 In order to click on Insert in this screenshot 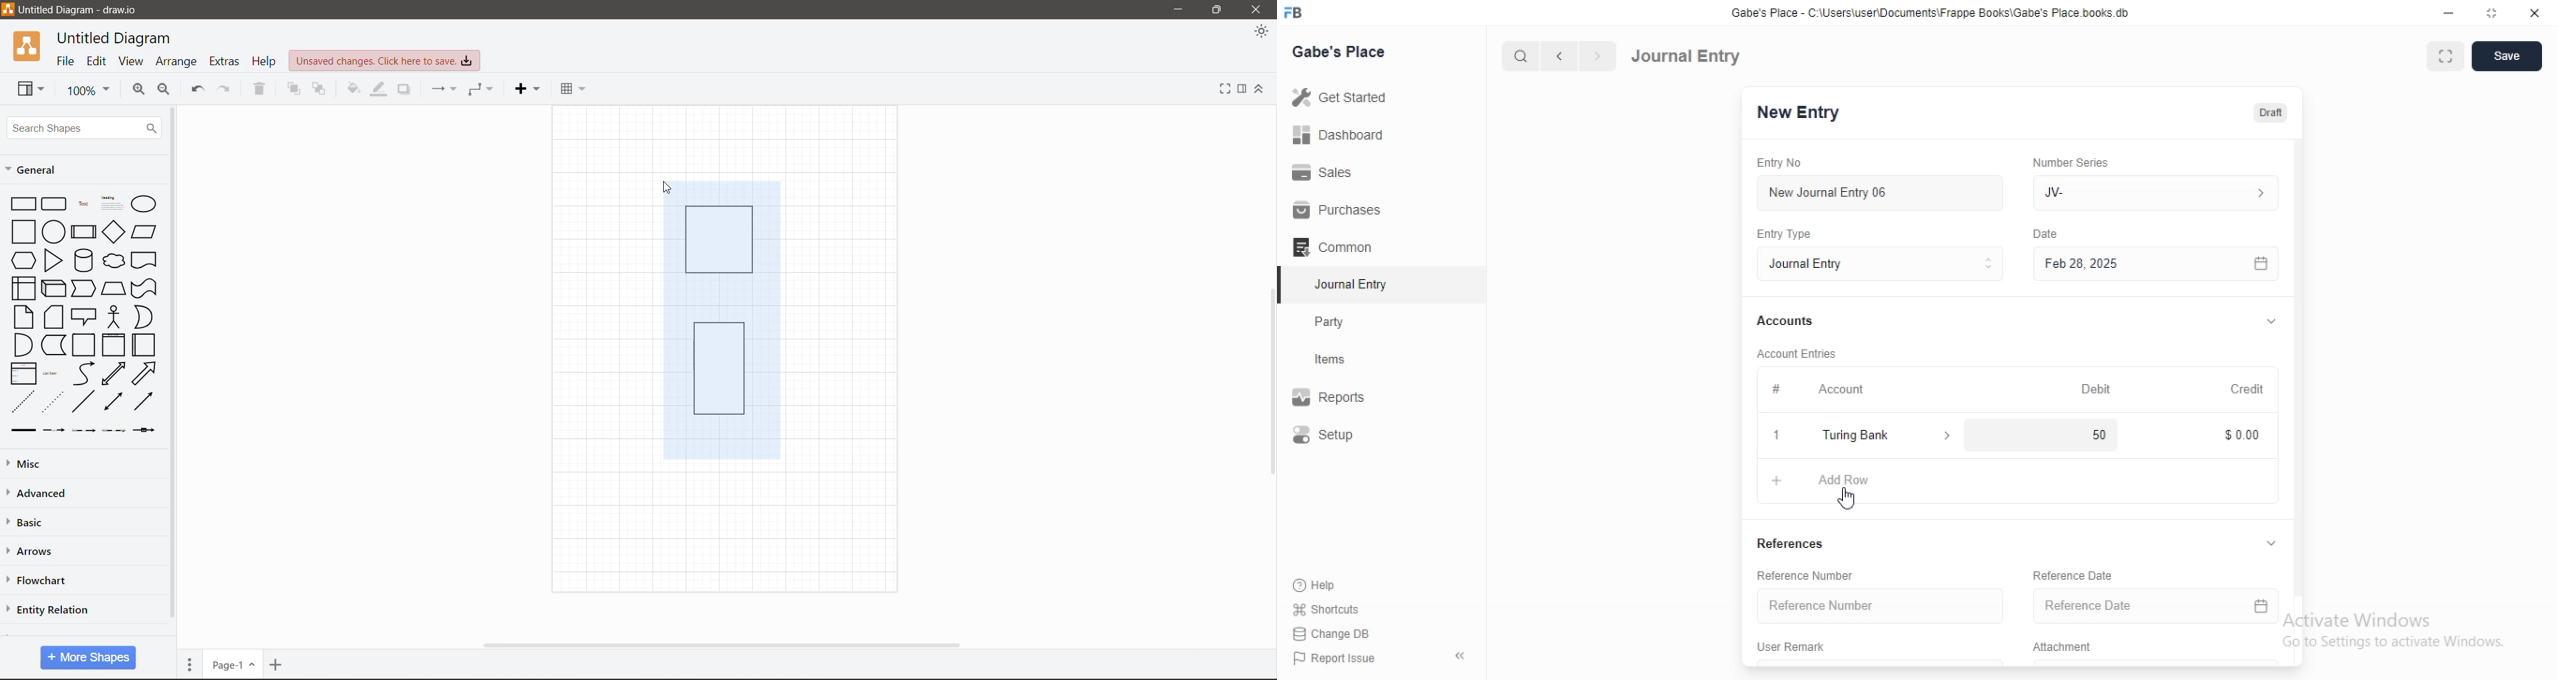, I will do `click(527, 89)`.